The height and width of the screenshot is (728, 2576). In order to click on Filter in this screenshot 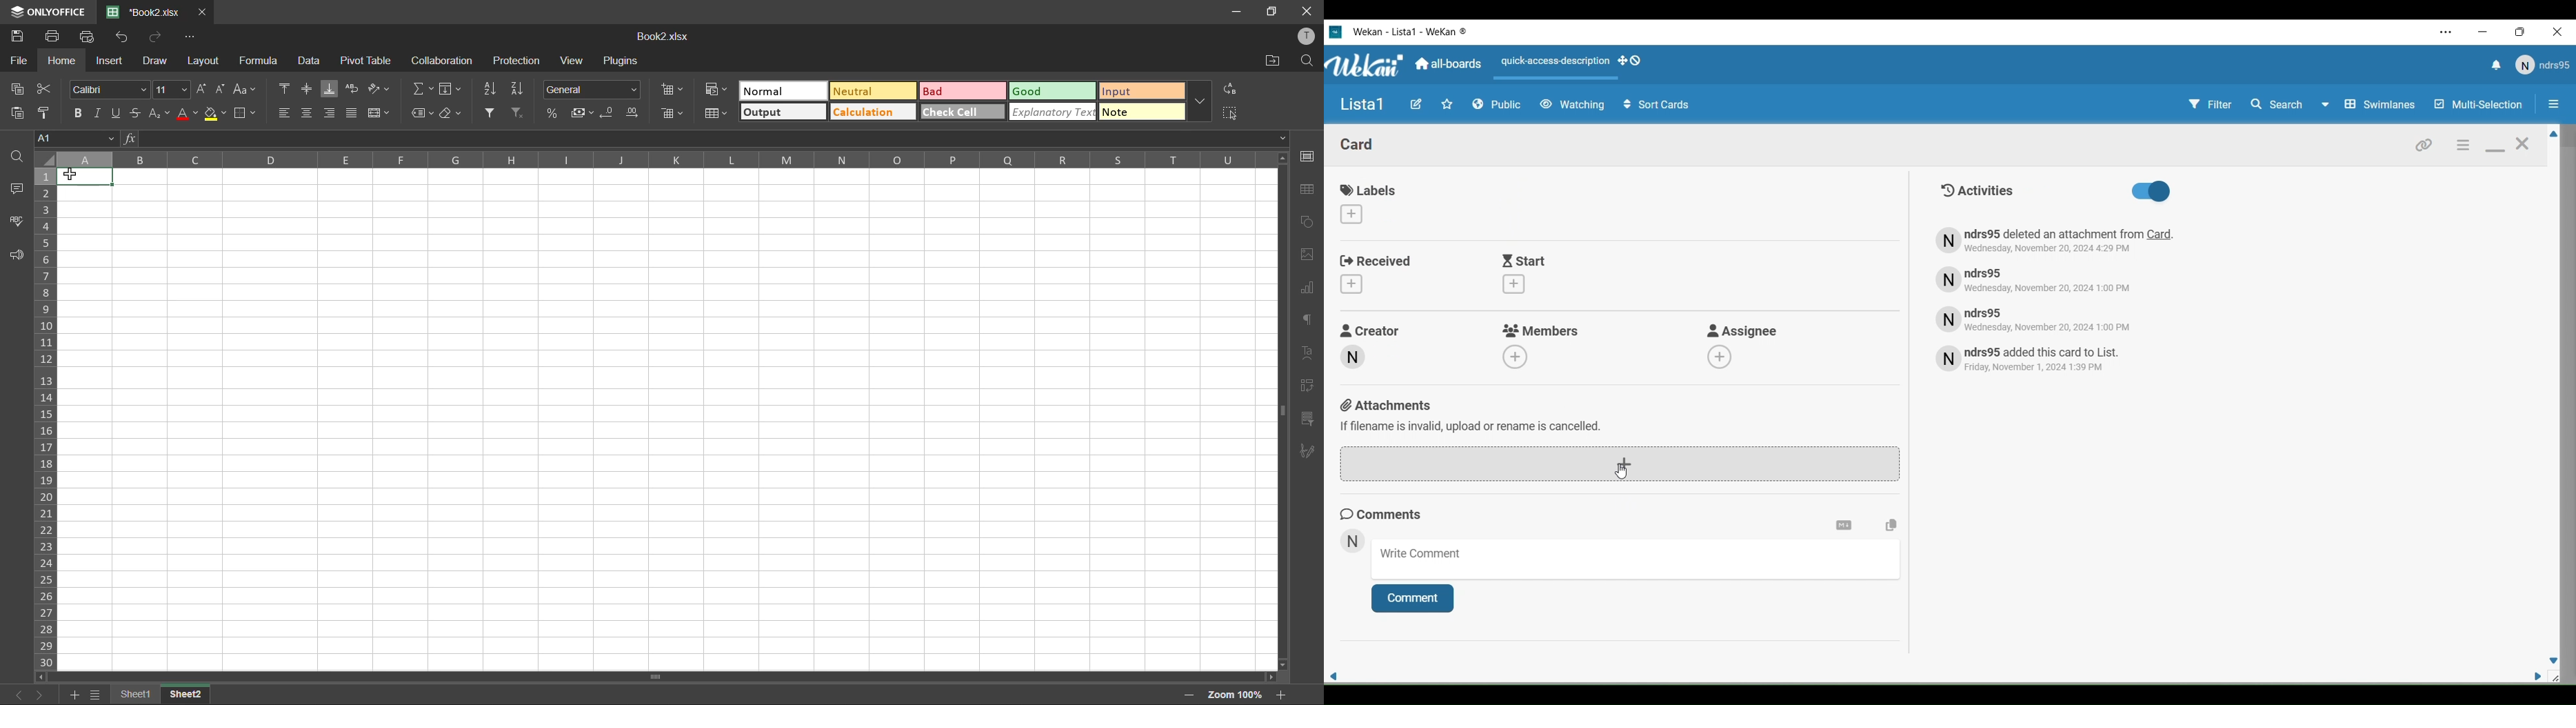, I will do `click(2210, 106)`.